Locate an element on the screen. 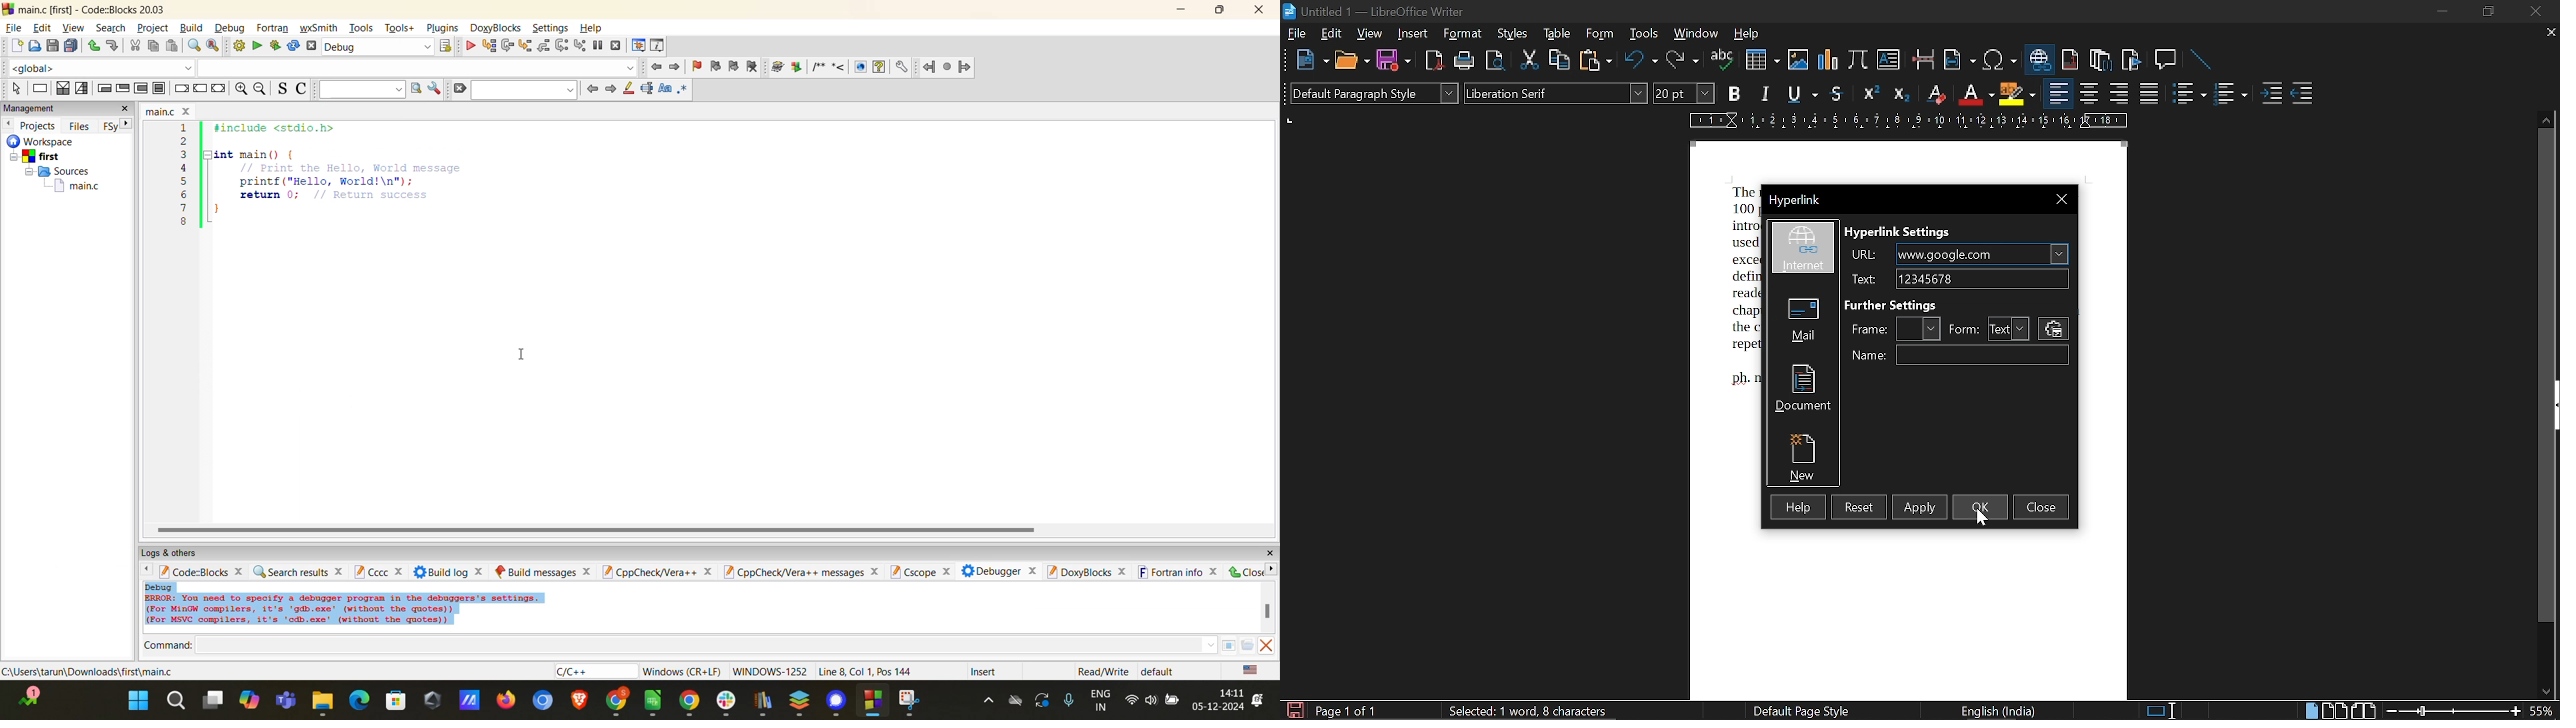 This screenshot has width=2576, height=728. insert field is located at coordinates (1958, 60).